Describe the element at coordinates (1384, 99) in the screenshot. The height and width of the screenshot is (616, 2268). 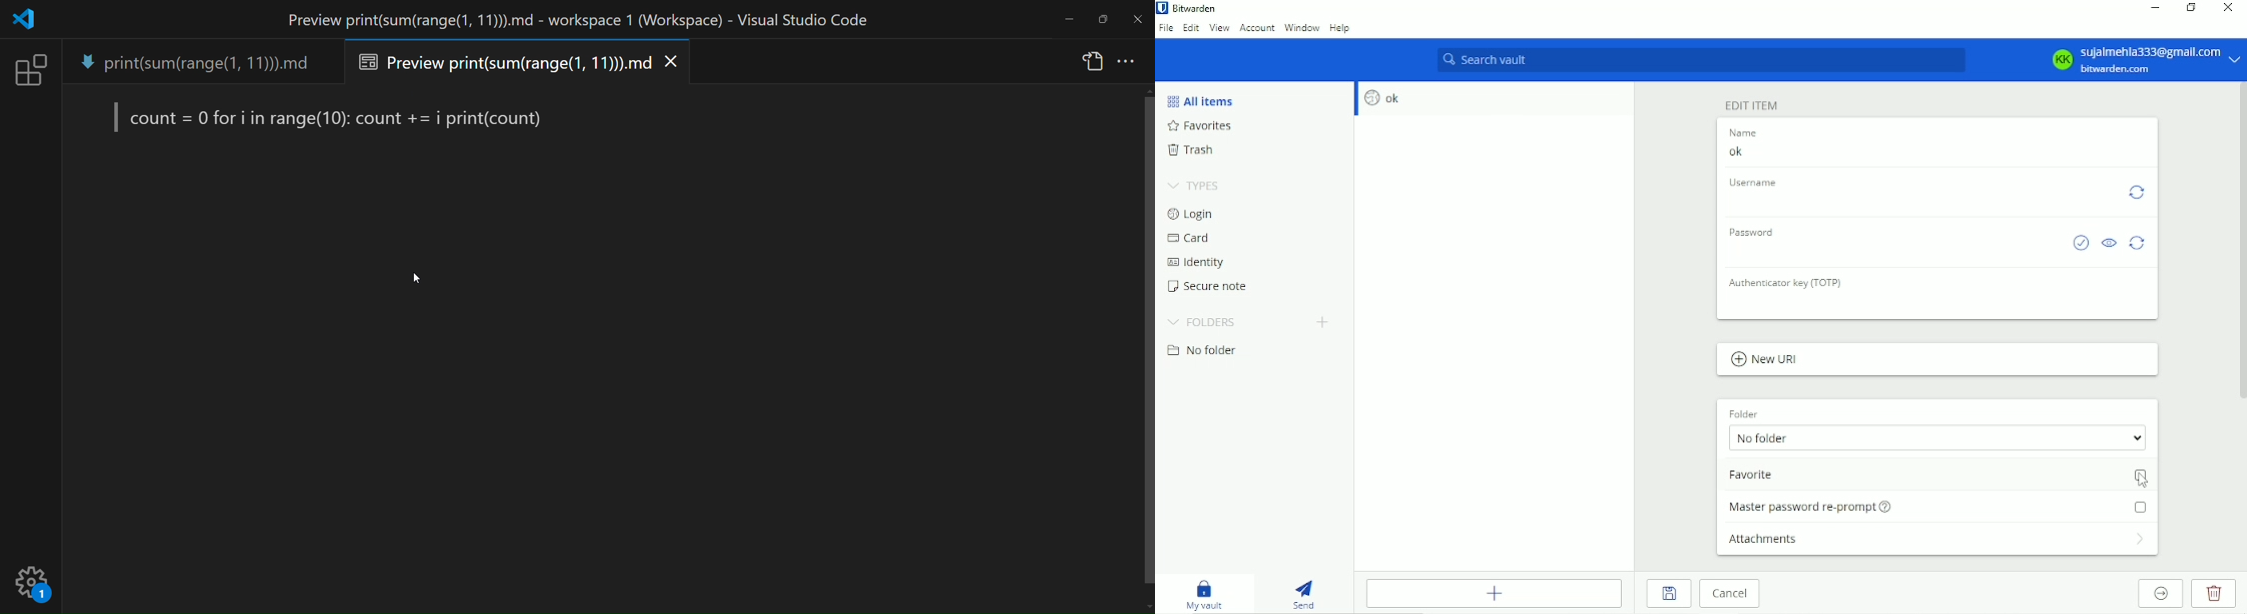
I see `ok` at that location.